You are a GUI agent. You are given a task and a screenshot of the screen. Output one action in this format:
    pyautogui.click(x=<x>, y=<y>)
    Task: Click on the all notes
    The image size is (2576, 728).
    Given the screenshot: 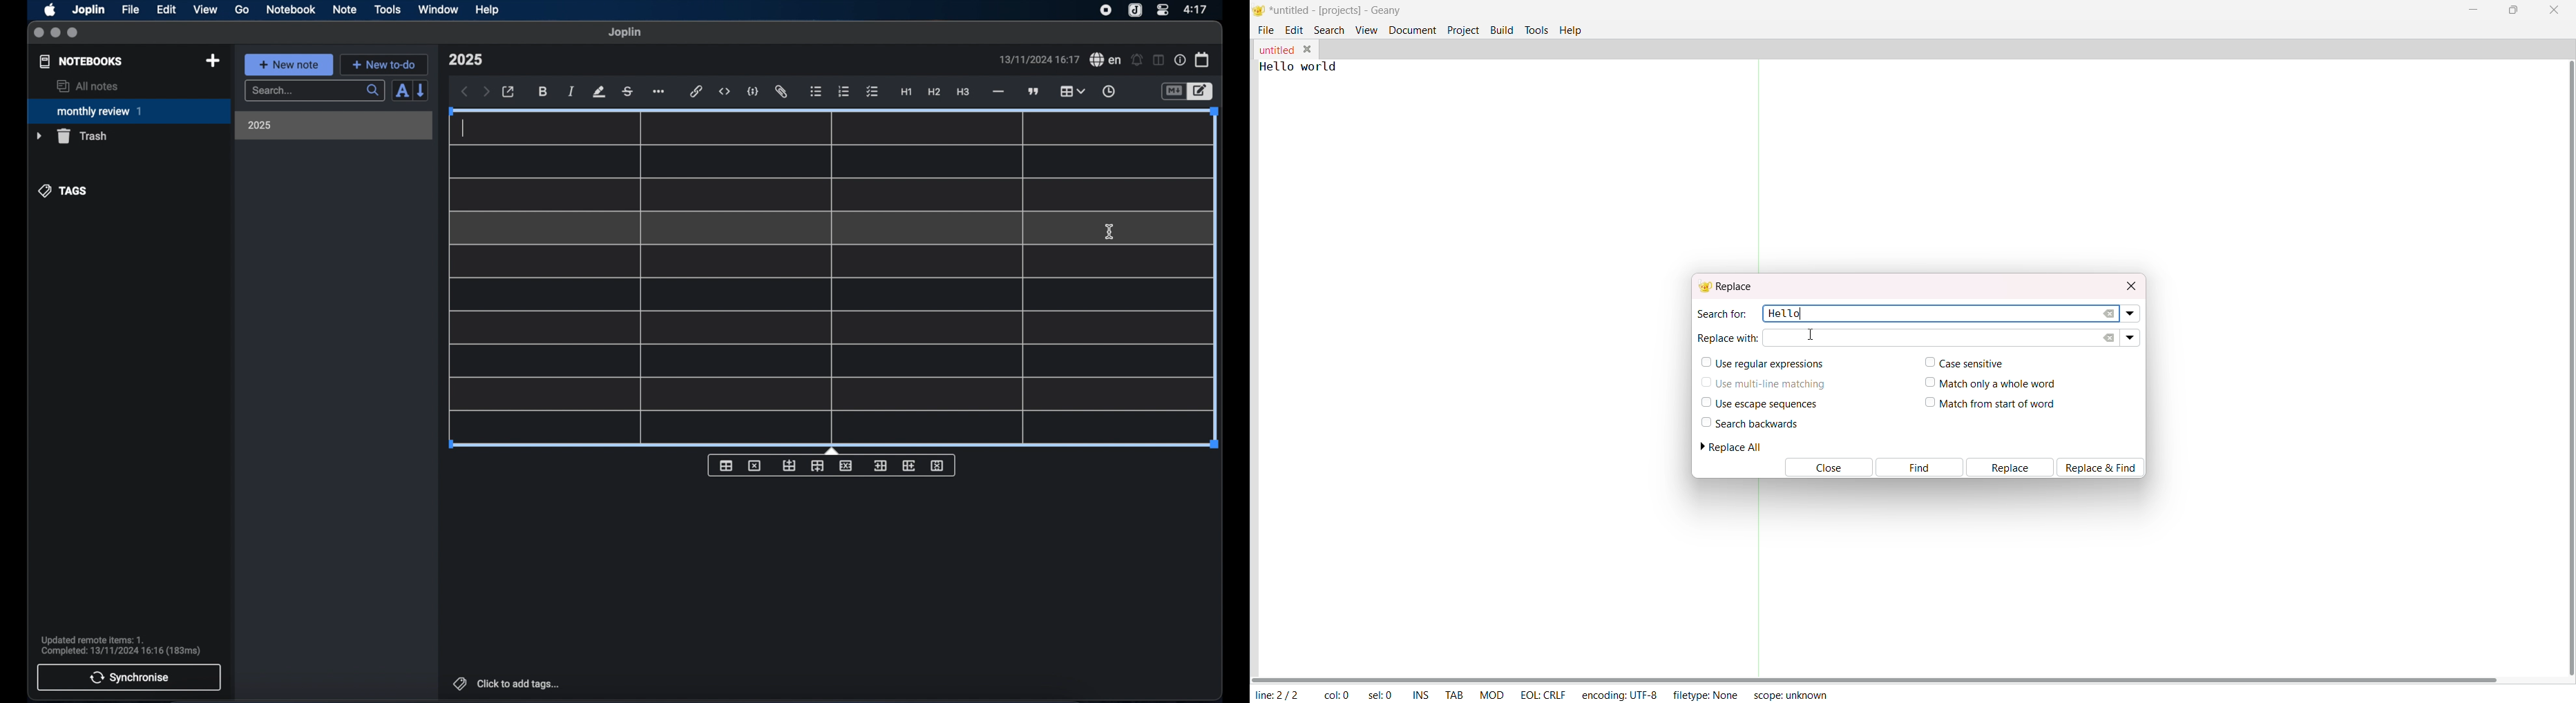 What is the action you would take?
    pyautogui.click(x=87, y=86)
    